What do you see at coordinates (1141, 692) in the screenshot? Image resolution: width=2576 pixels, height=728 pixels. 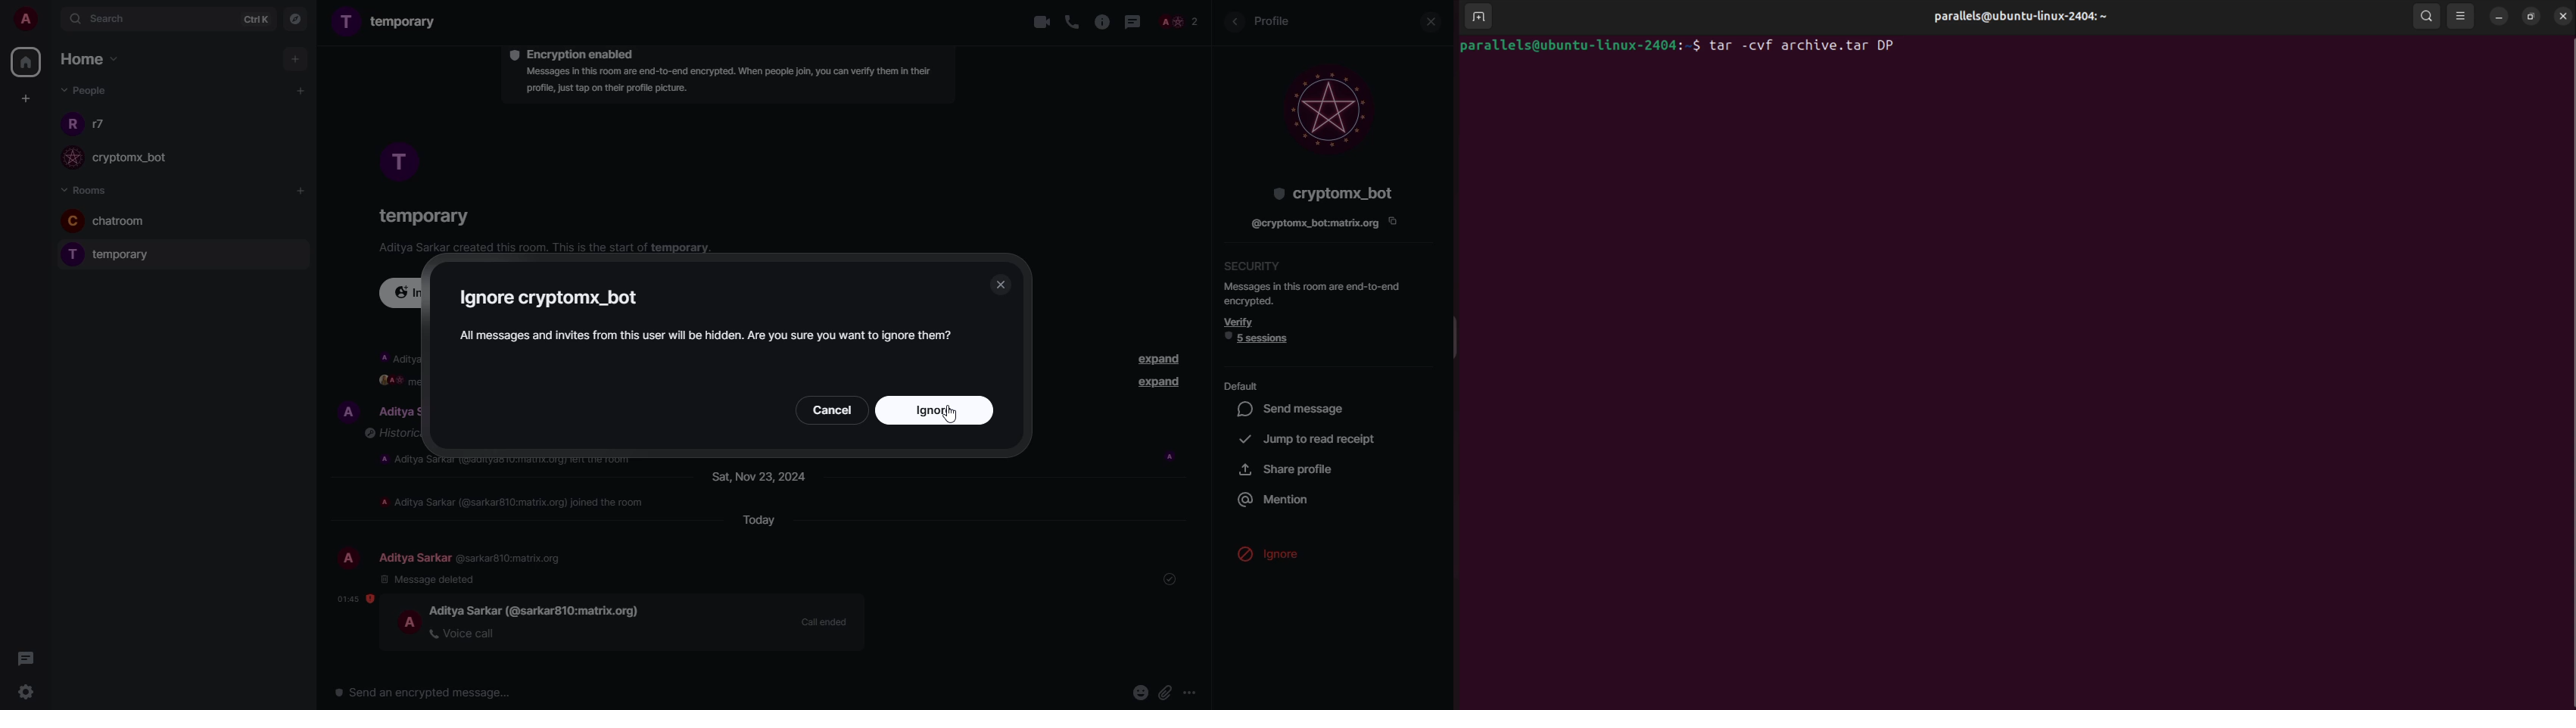 I see `emoji` at bounding box center [1141, 692].